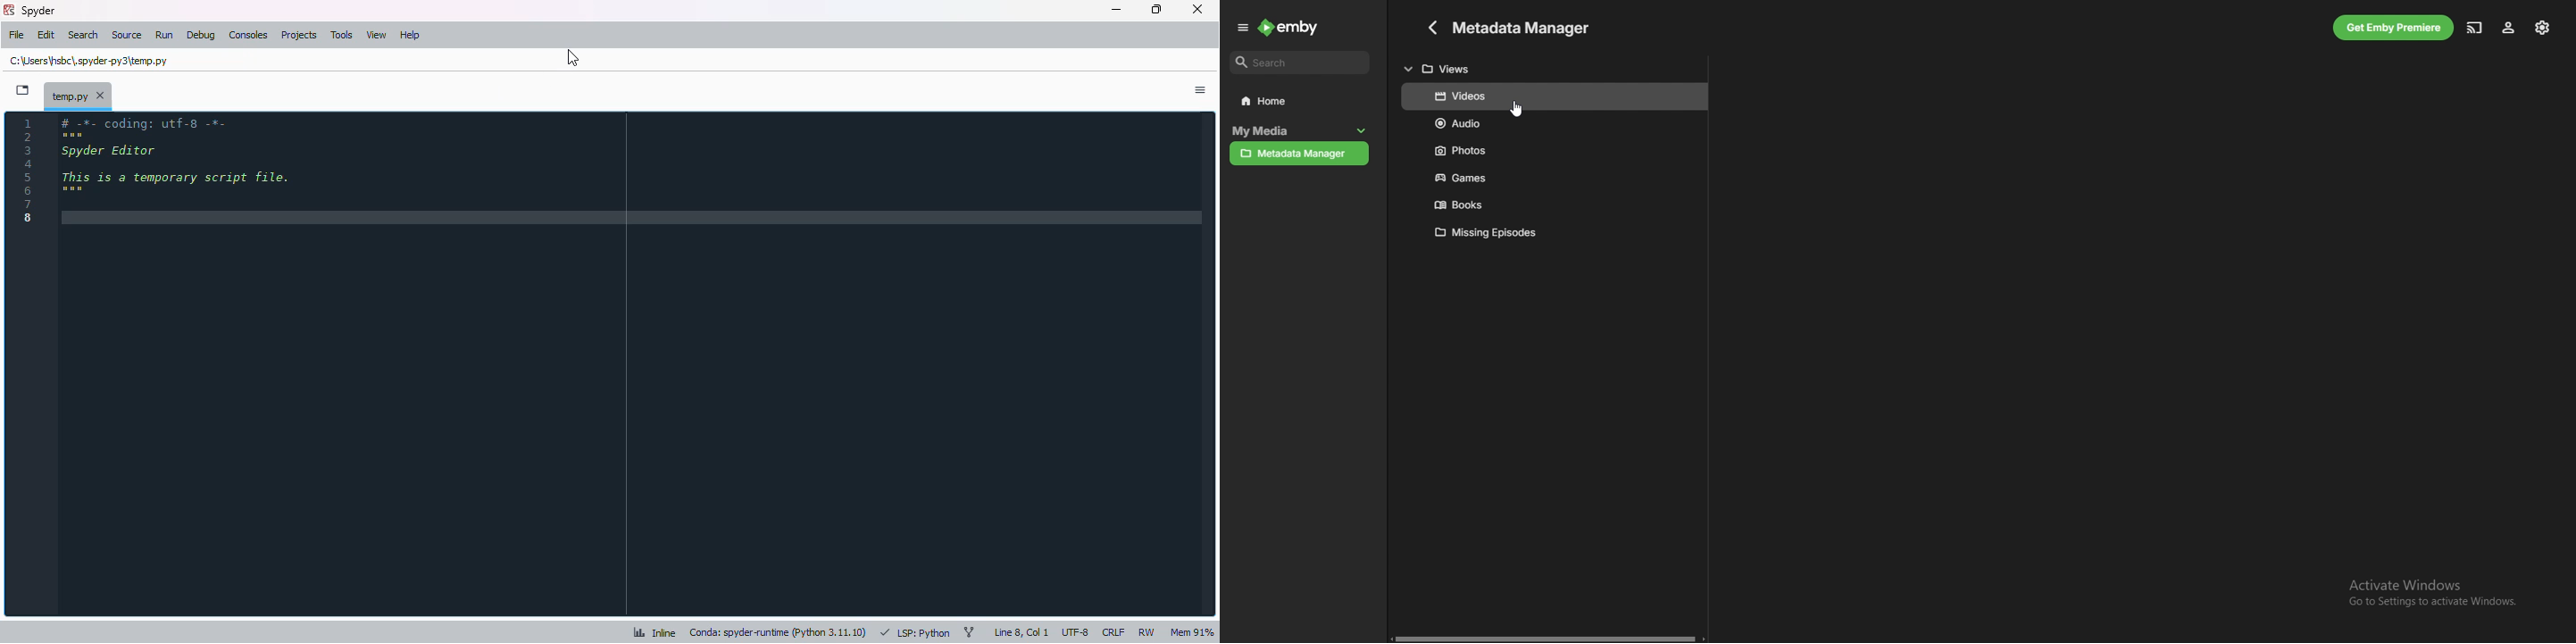 The width and height of the screenshot is (2576, 644). I want to click on missing episodes, so click(1554, 232).